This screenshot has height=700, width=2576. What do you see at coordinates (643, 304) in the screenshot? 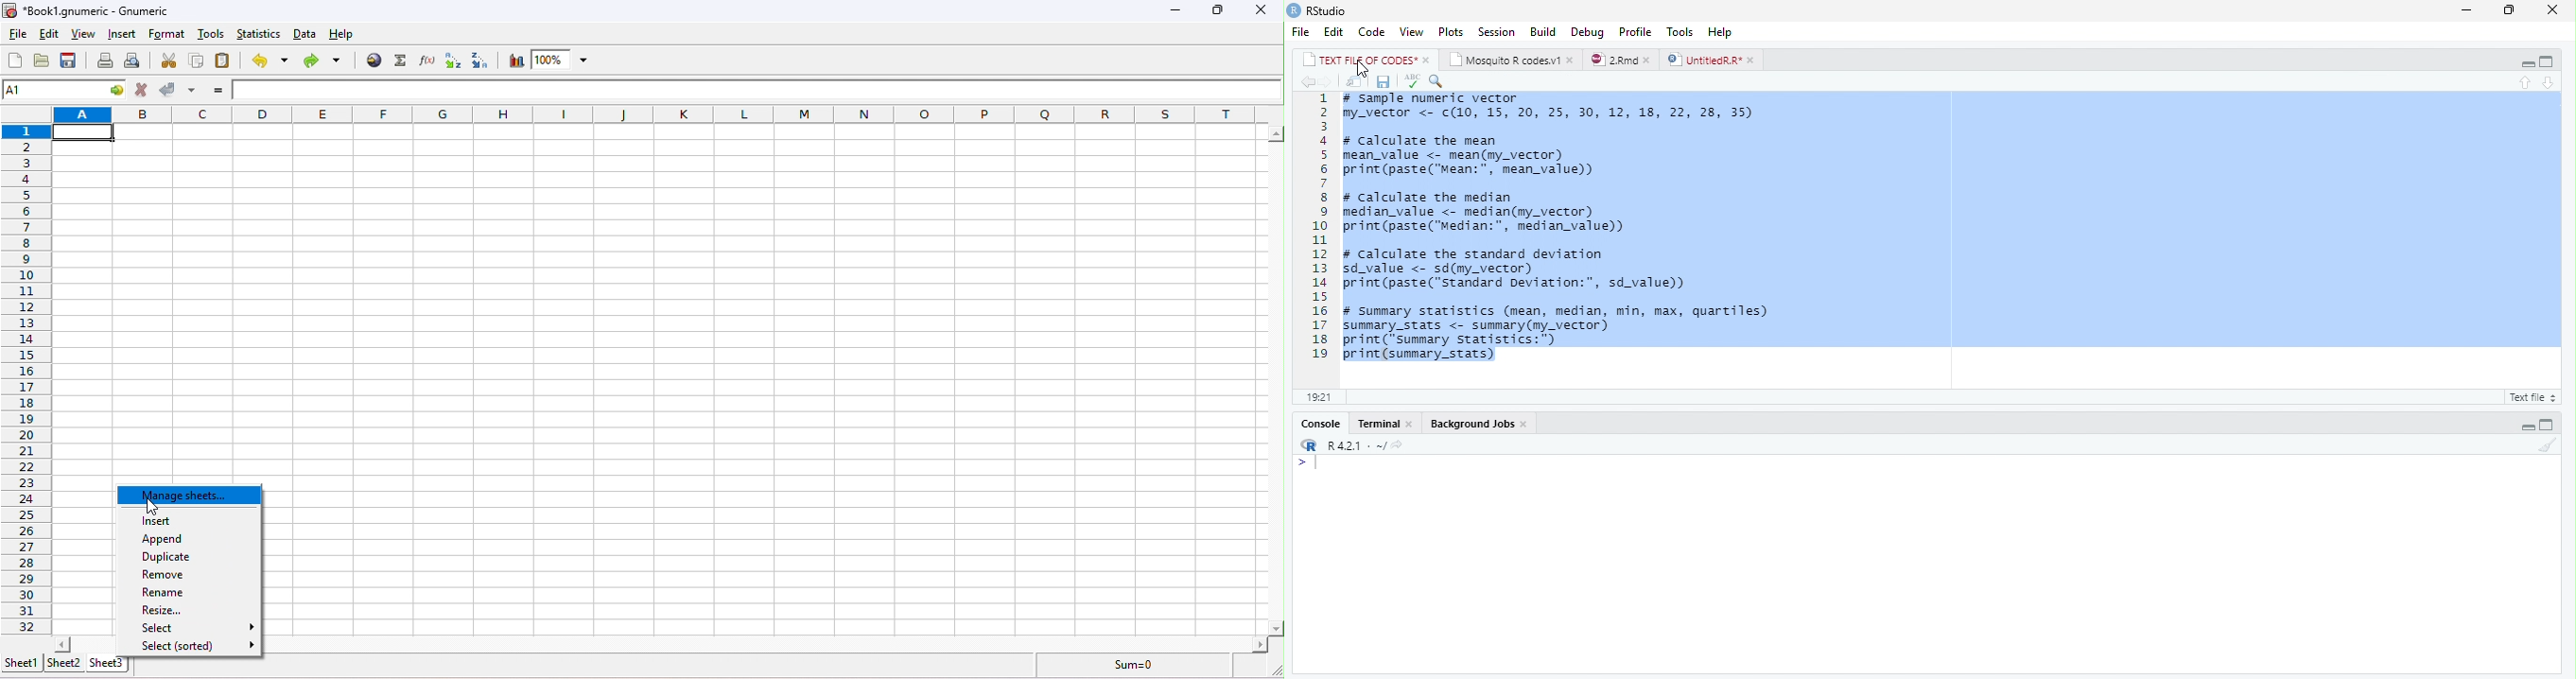
I see `cells` at bounding box center [643, 304].